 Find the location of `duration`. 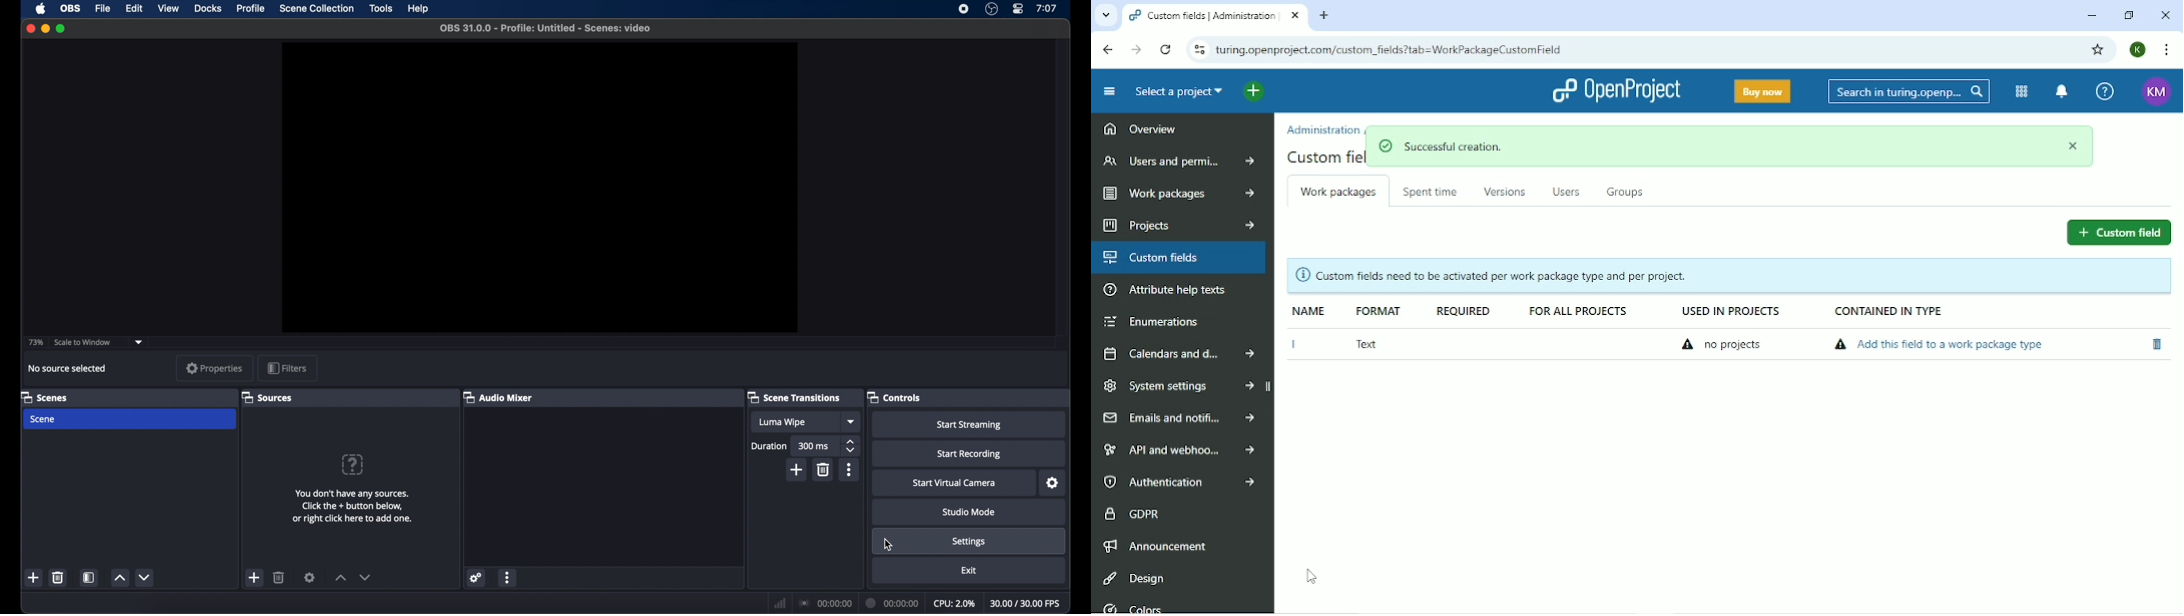

duration is located at coordinates (894, 602).